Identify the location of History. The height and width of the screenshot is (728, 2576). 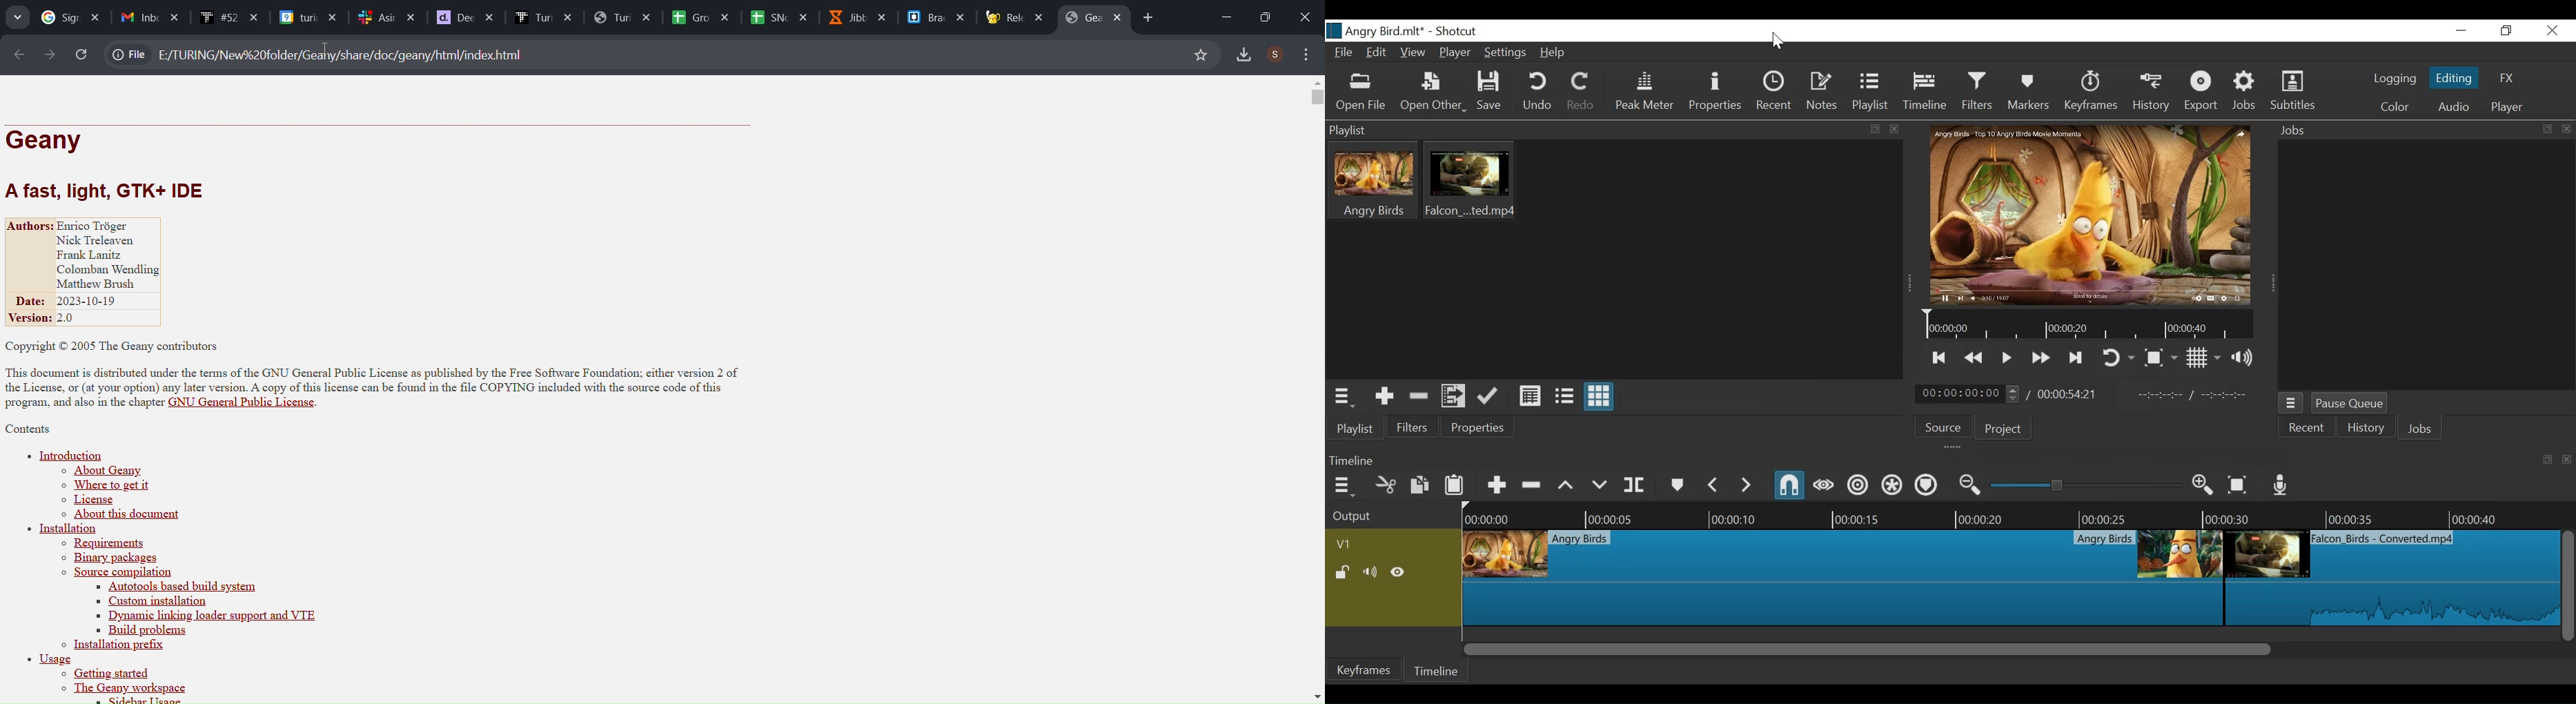
(2362, 427).